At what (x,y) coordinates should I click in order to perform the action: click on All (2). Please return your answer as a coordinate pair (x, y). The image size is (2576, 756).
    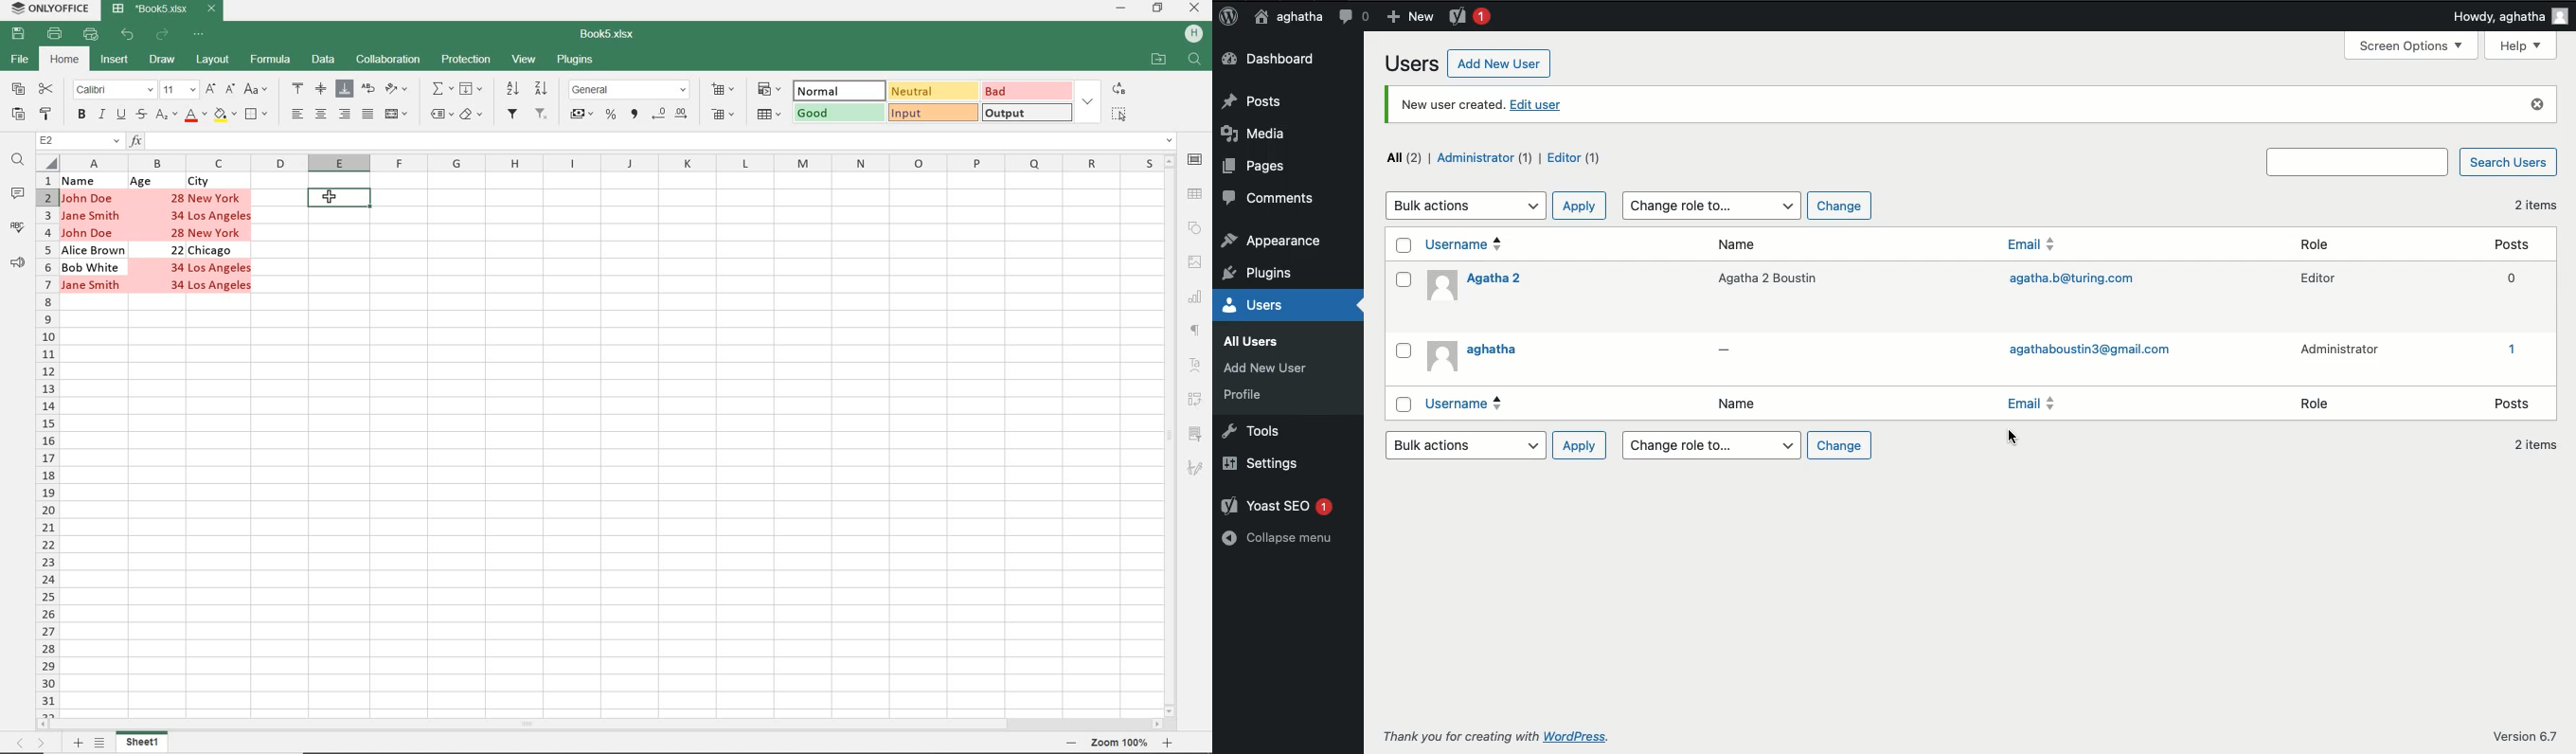
    Looking at the image, I should click on (1404, 156).